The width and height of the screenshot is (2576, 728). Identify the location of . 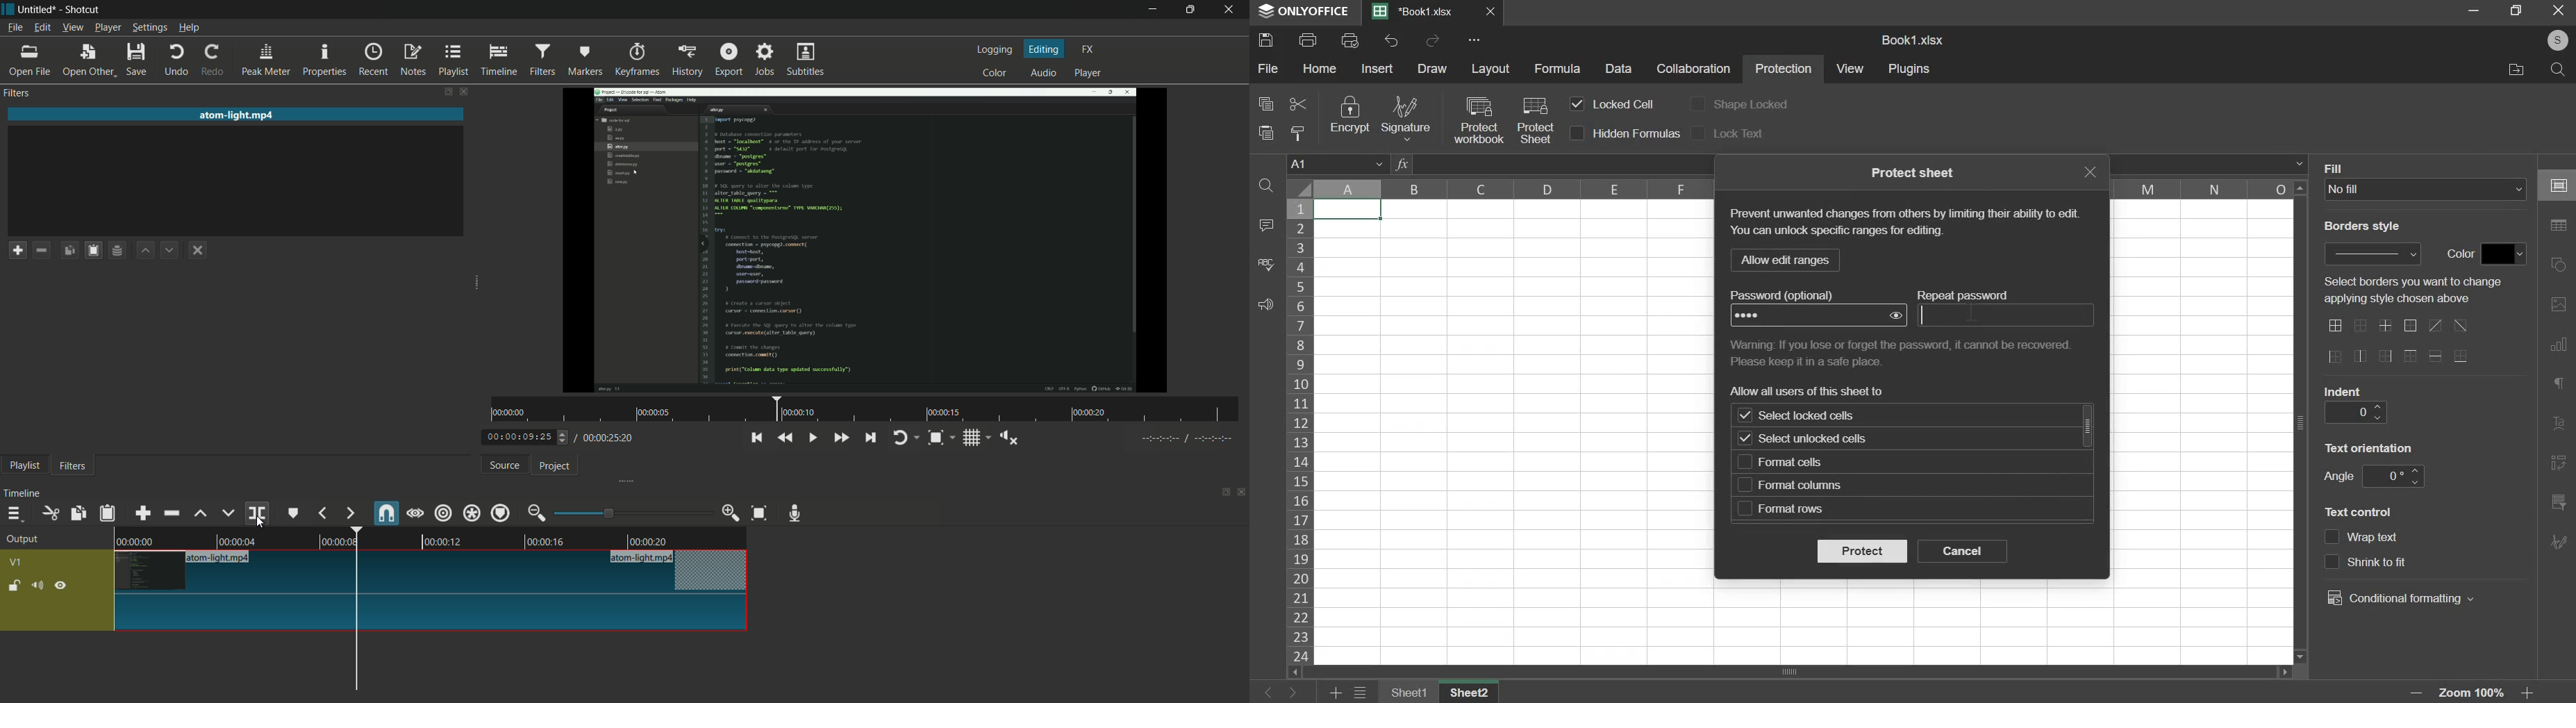
(432, 572).